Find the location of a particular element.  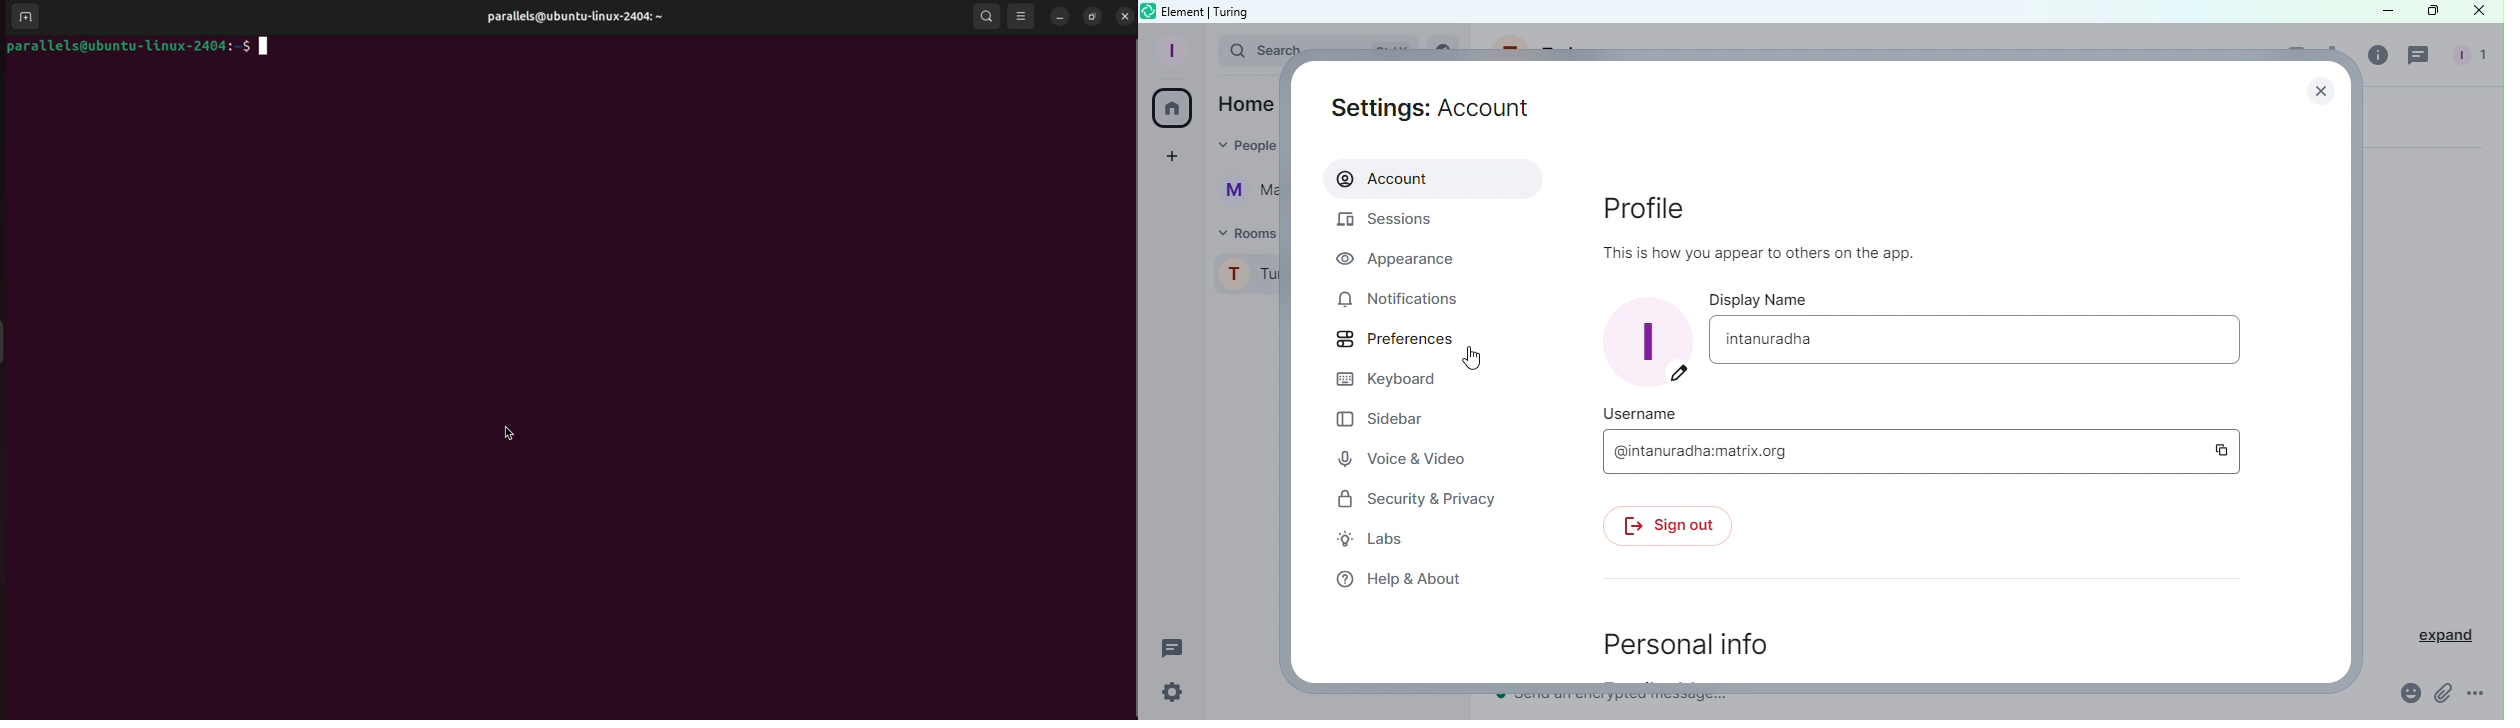

Emoji is located at coordinates (2403, 694).